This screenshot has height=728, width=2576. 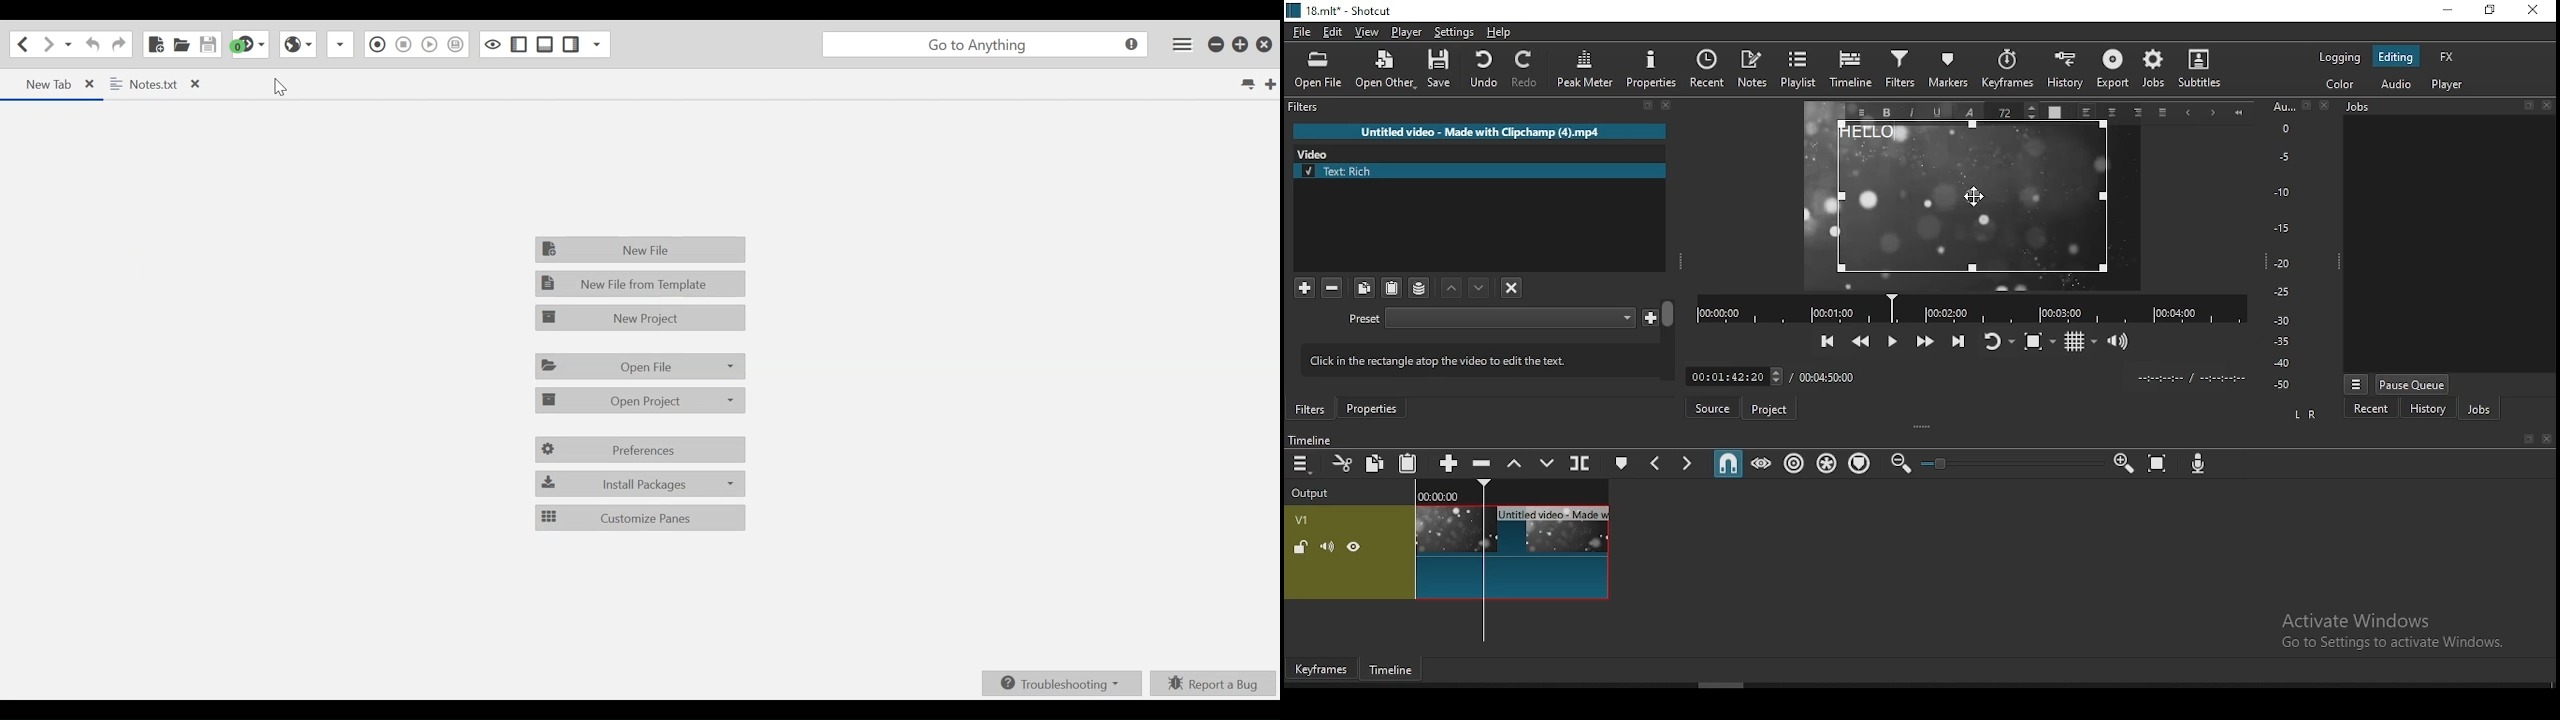 What do you see at coordinates (2205, 72) in the screenshot?
I see `subtitles` at bounding box center [2205, 72].